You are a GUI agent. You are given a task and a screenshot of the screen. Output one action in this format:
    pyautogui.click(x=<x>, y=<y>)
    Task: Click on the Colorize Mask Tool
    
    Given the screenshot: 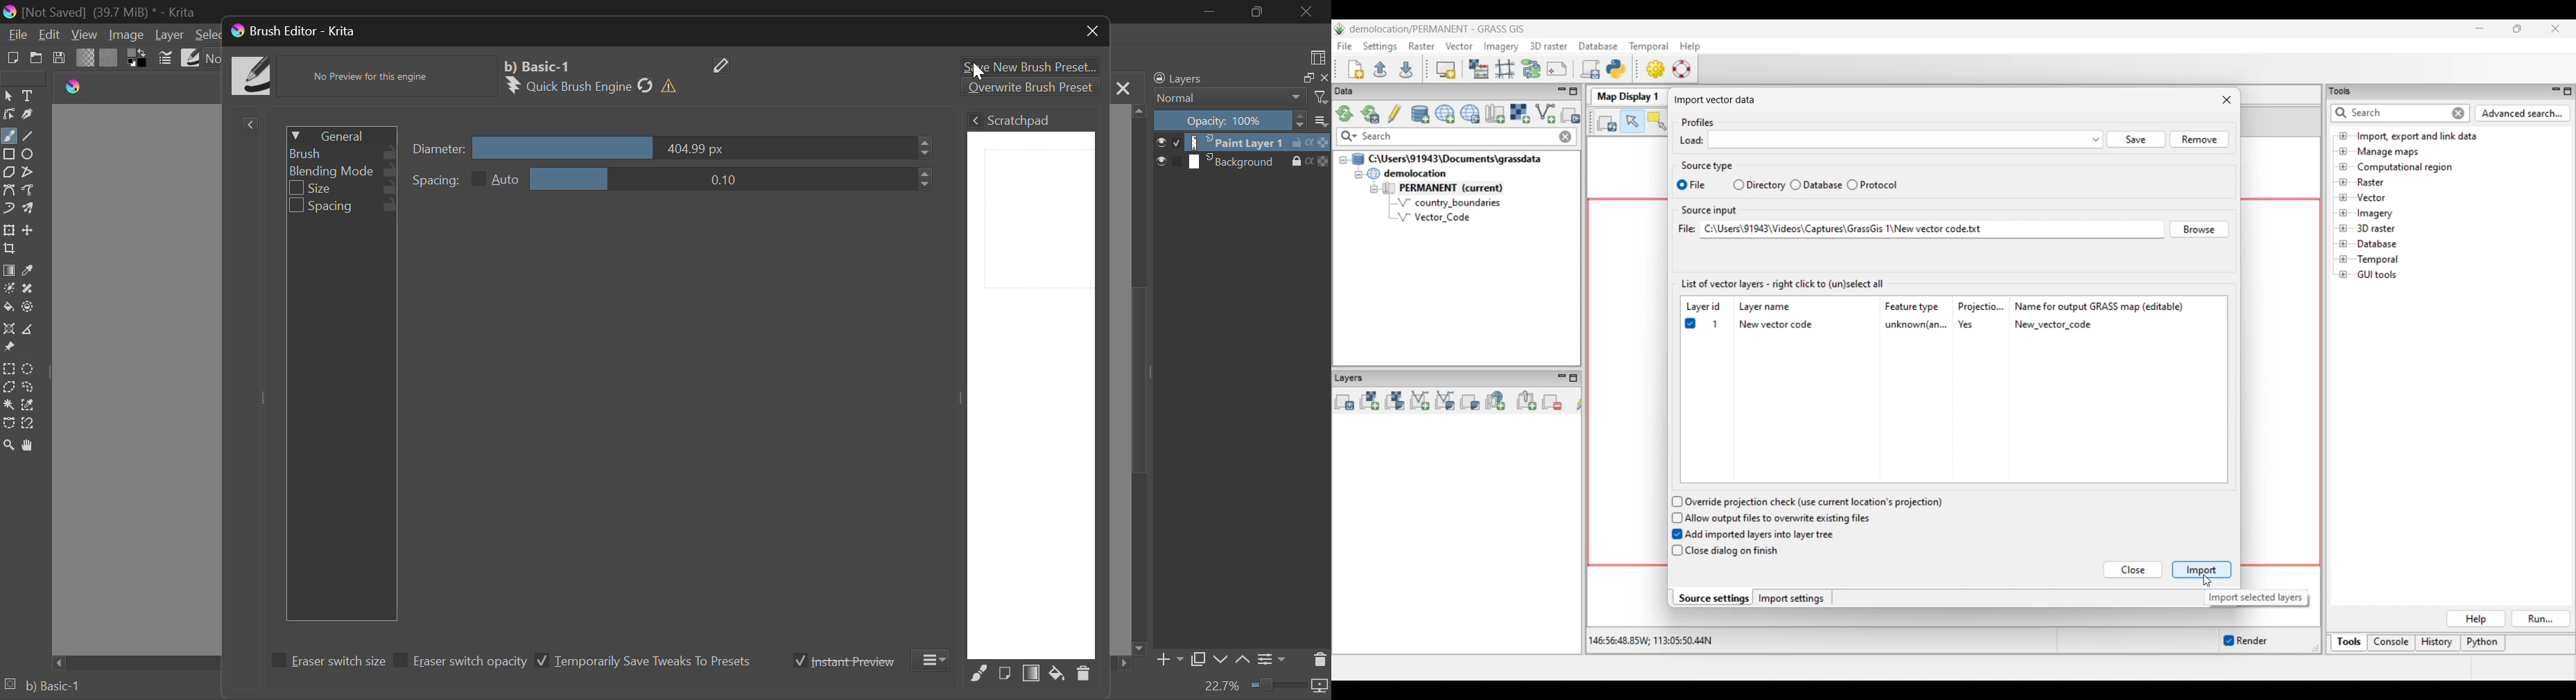 What is the action you would take?
    pyautogui.click(x=8, y=288)
    